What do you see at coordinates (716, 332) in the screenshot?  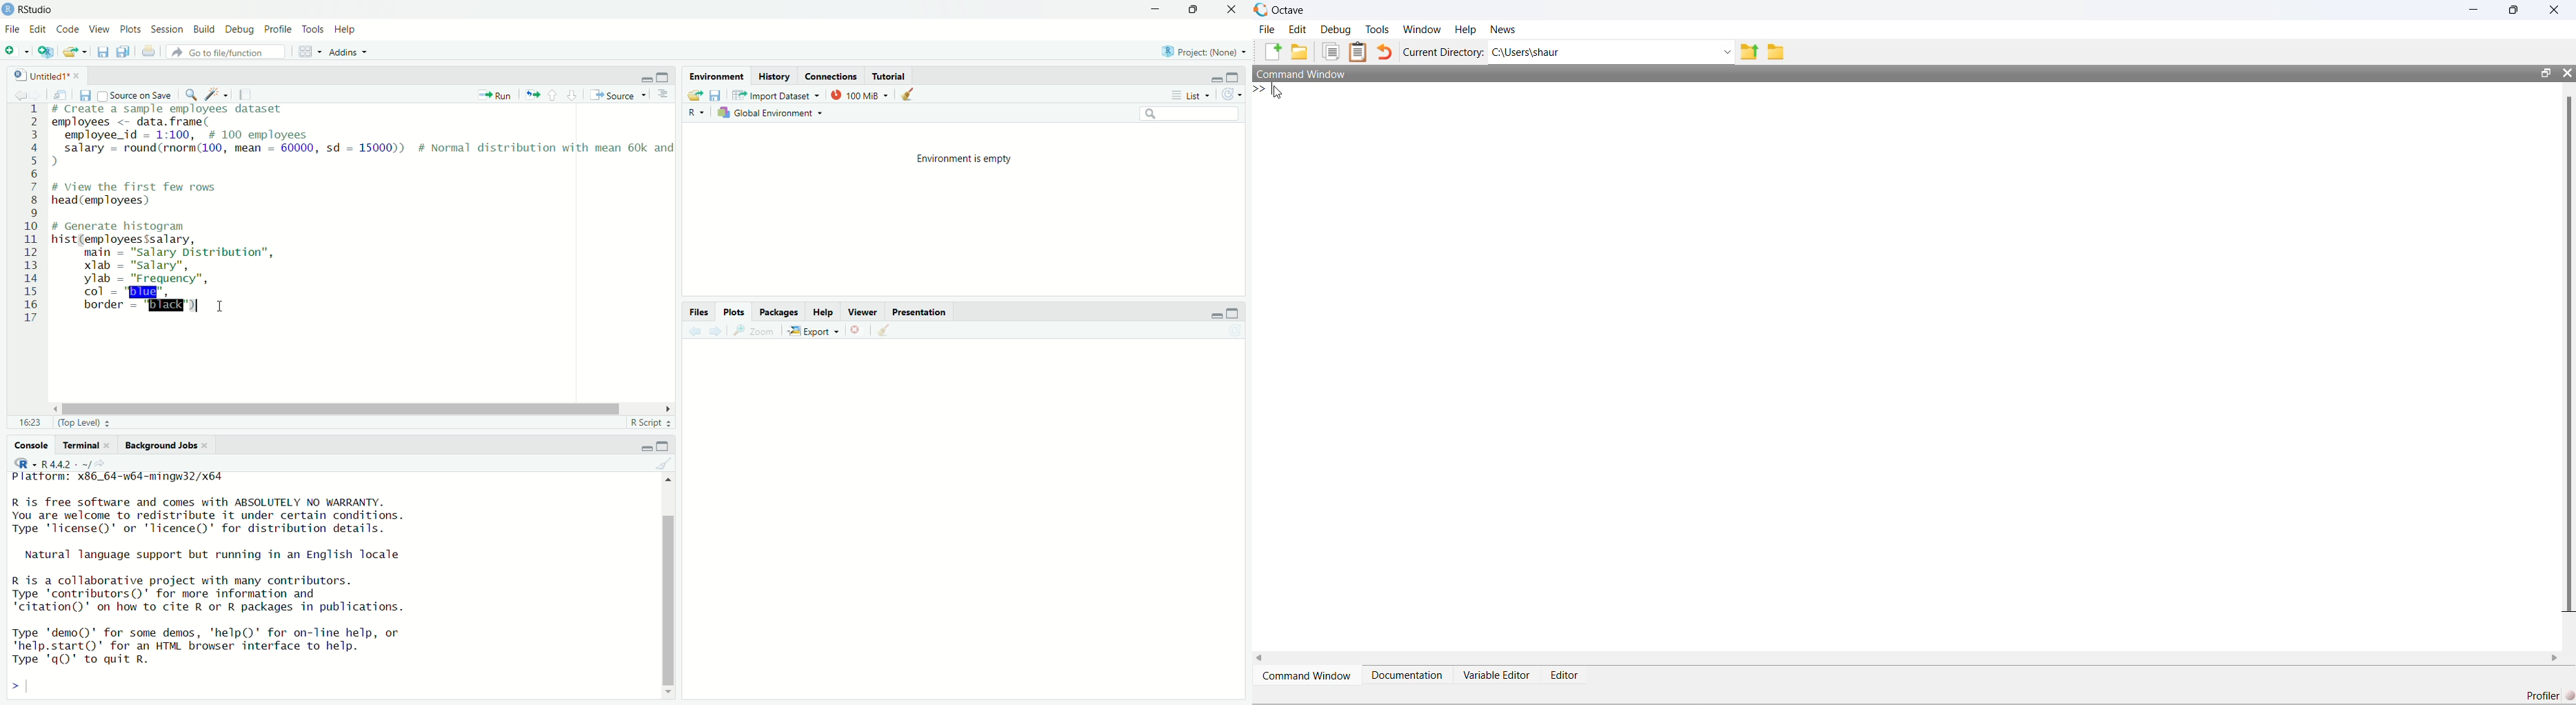 I see `next` at bounding box center [716, 332].